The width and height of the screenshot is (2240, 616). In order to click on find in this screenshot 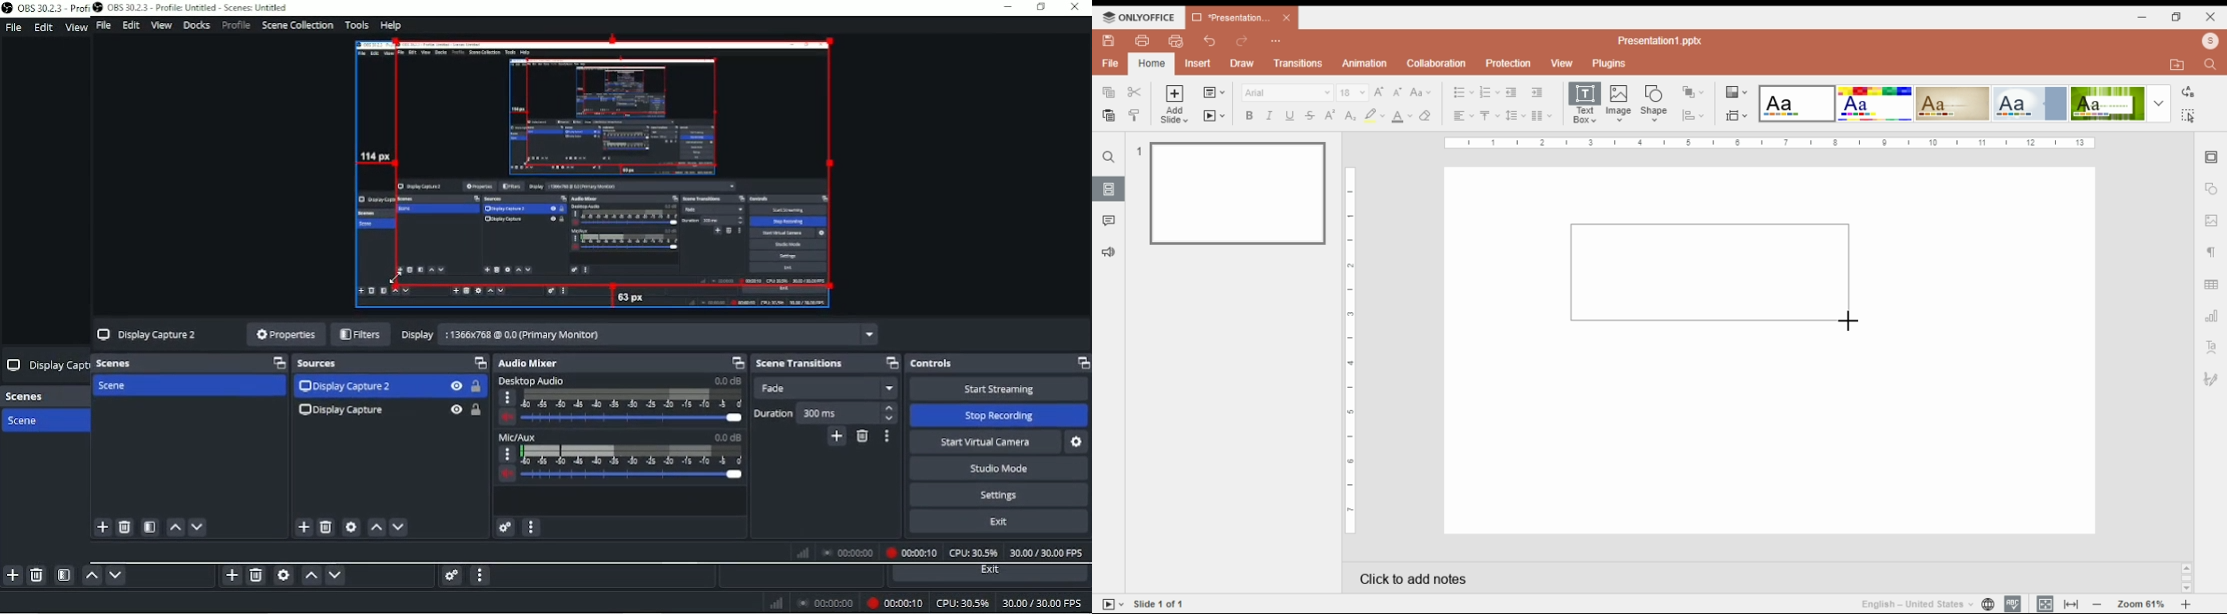, I will do `click(2190, 115)`.